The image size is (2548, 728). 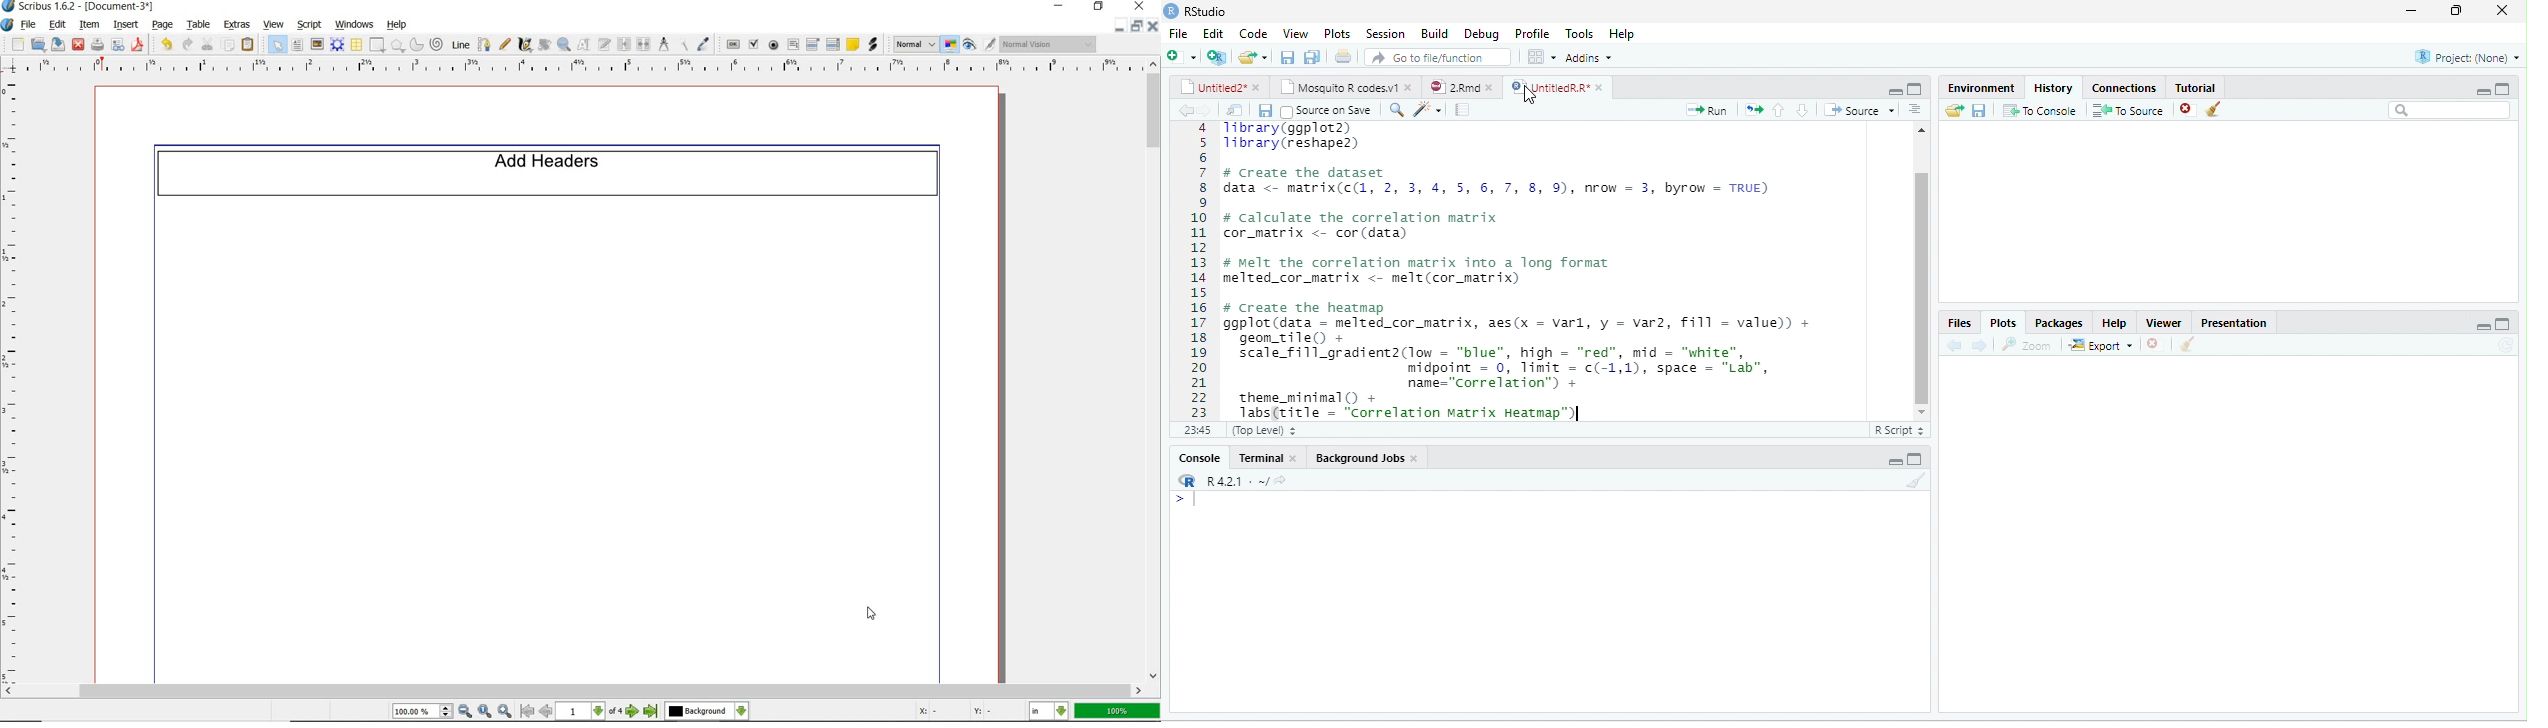 I want to click on eye dropper, so click(x=705, y=43).